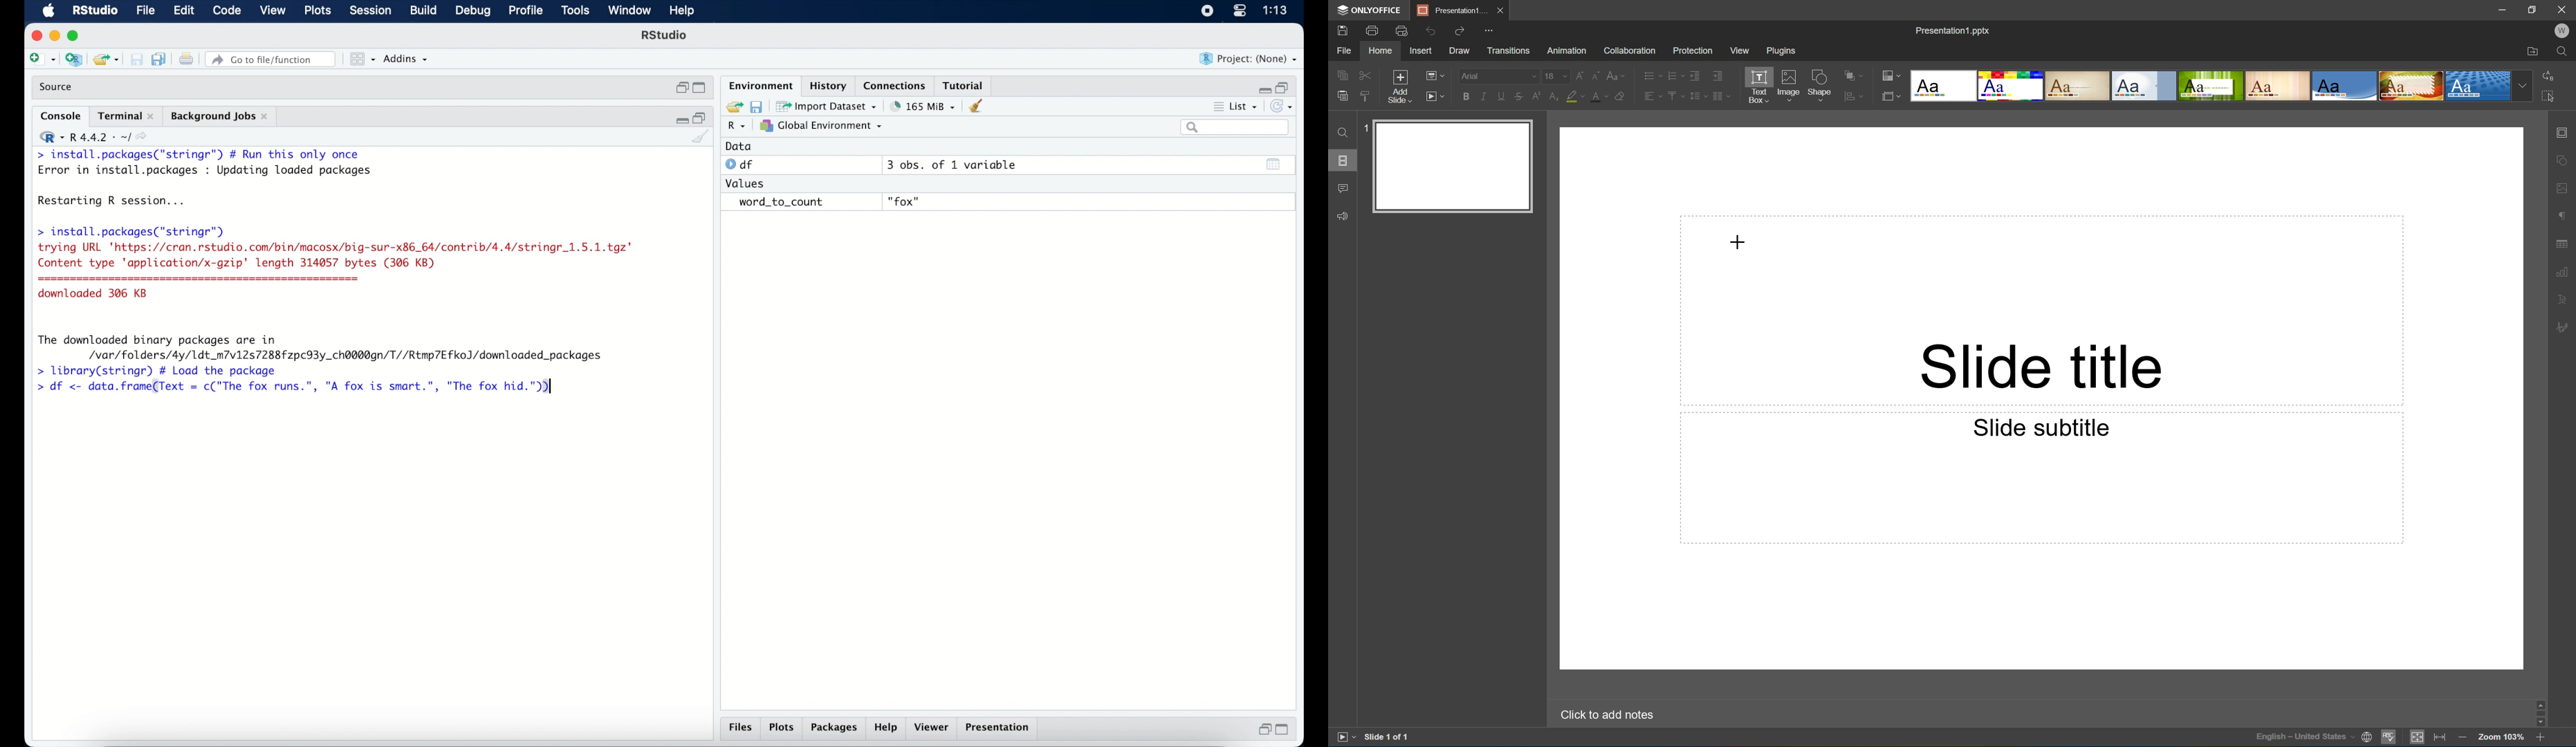  I want to click on source, so click(57, 87).